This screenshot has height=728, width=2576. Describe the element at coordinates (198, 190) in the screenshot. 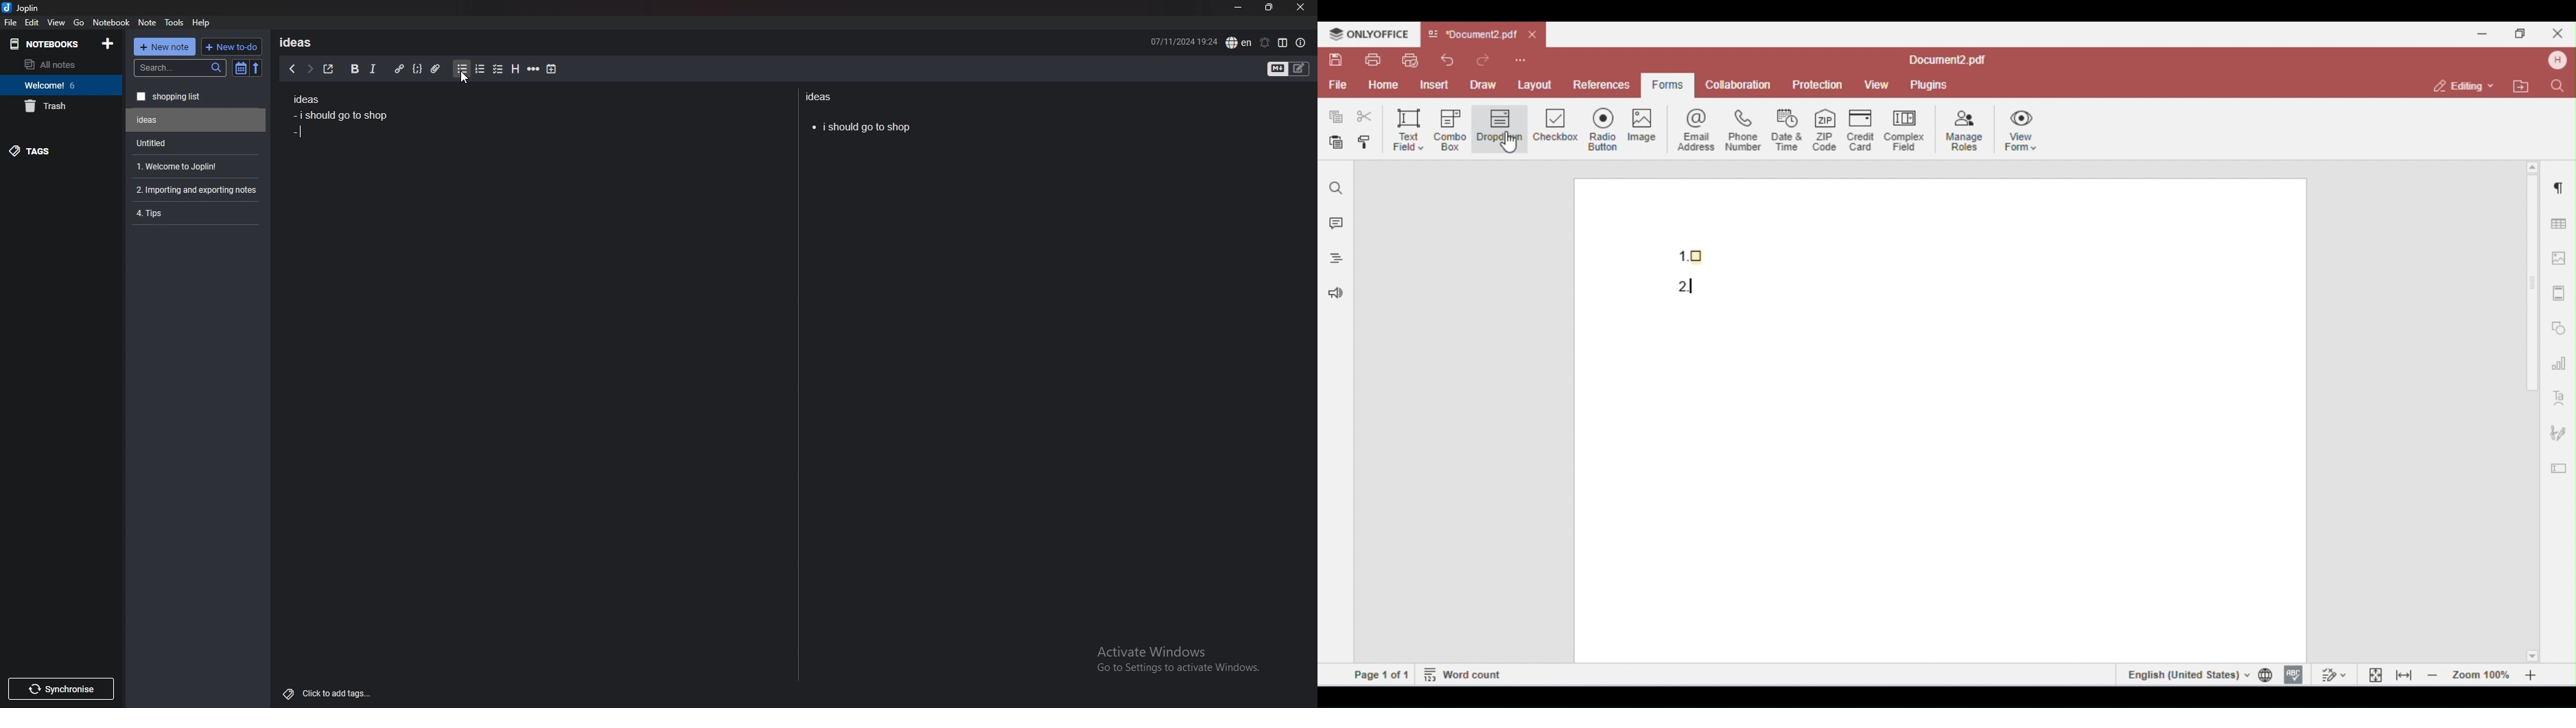

I see `Importing and exporting notes` at that location.